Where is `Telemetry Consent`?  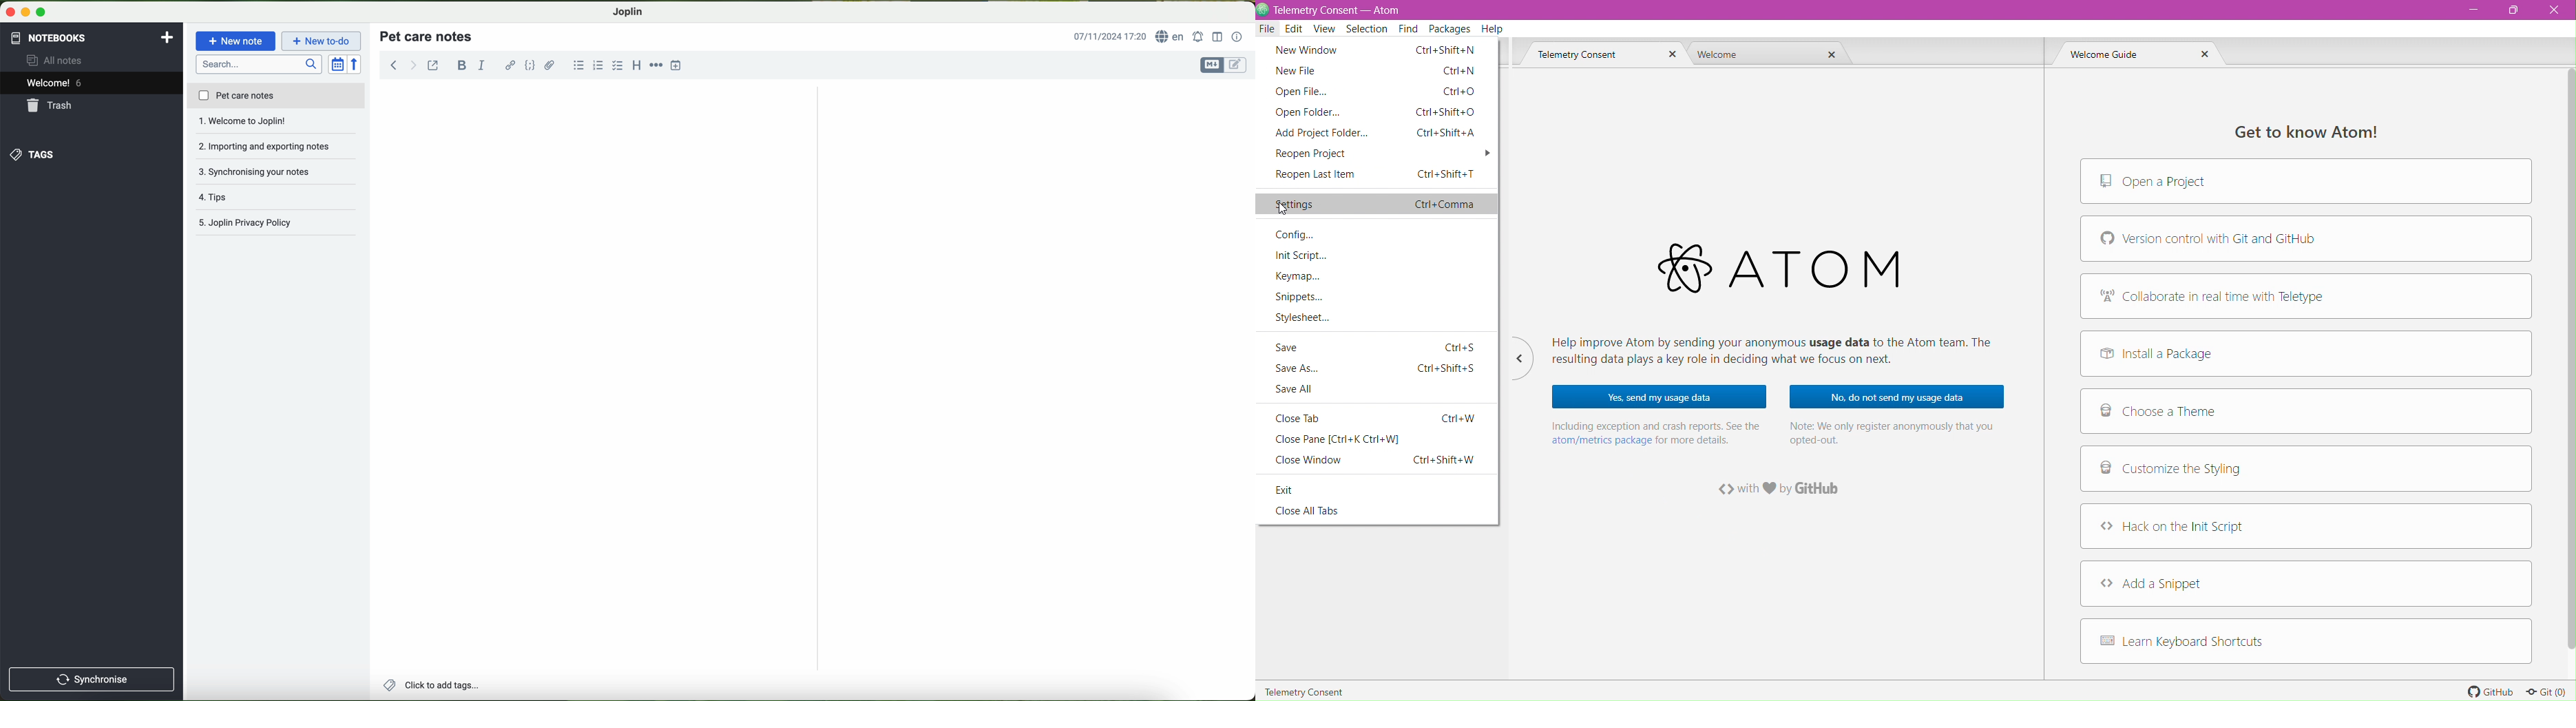 Telemetry Consent is located at coordinates (1305, 690).